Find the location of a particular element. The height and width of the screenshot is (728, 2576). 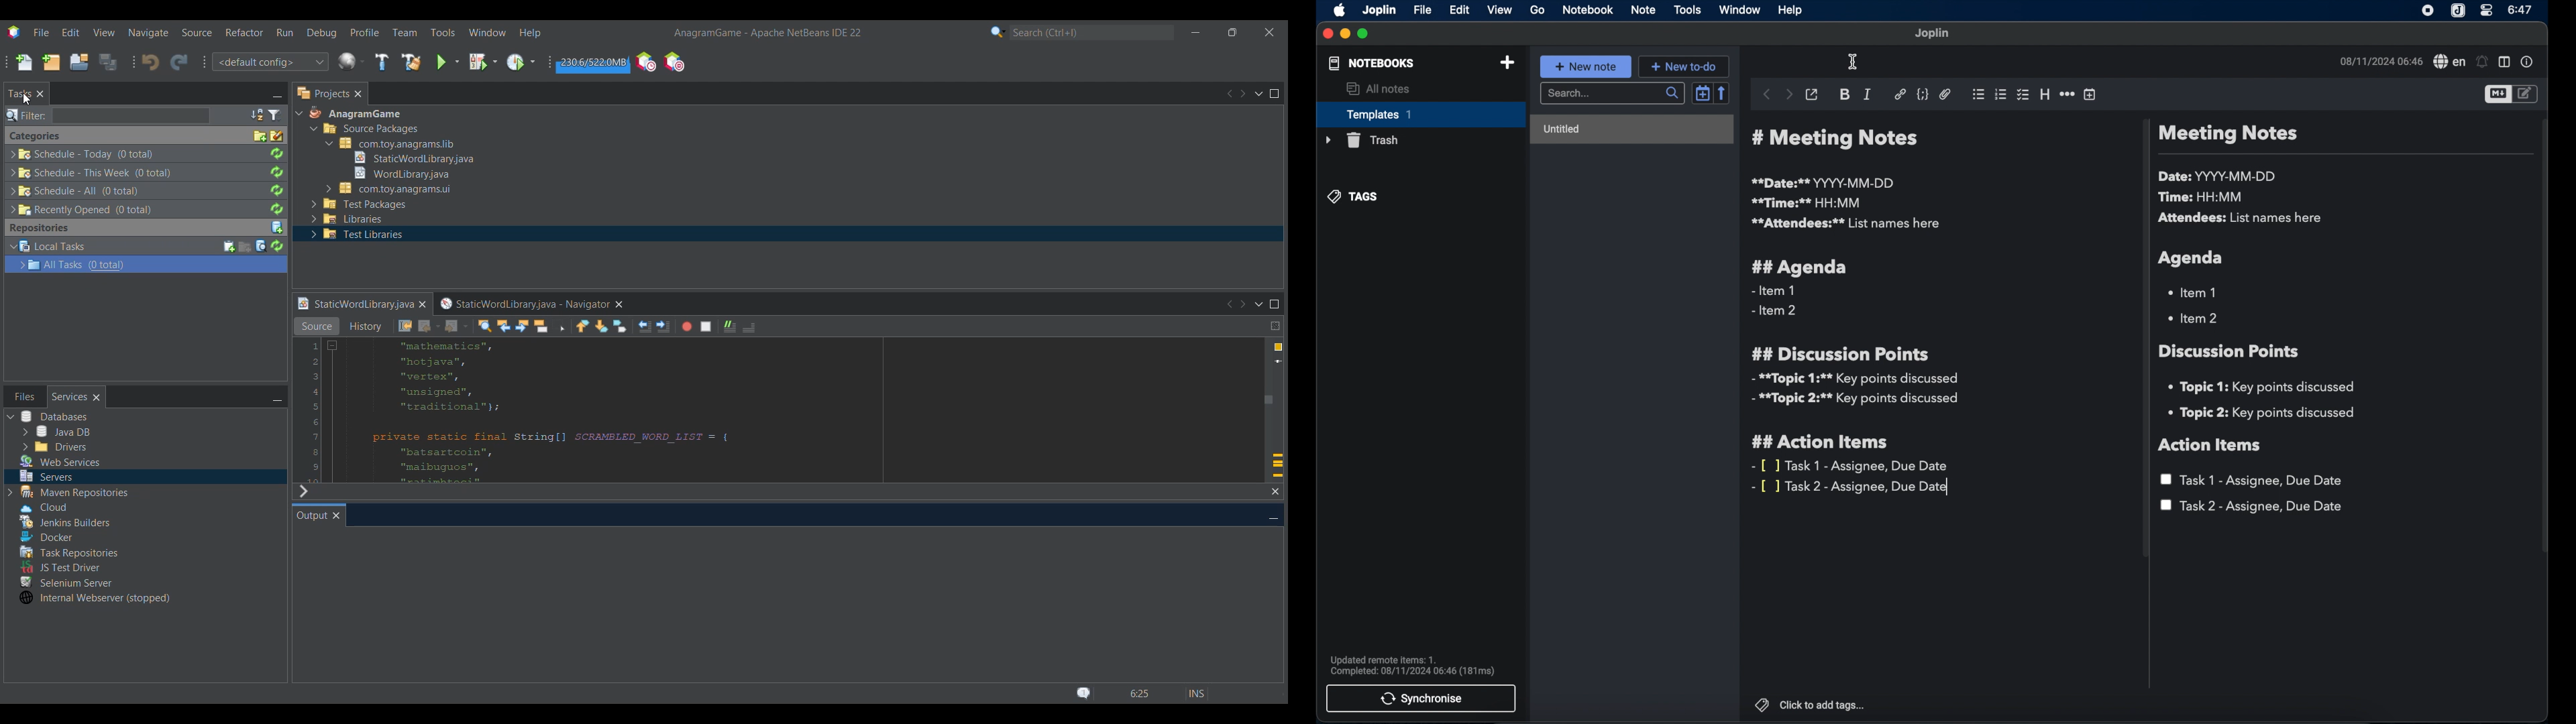

bold is located at coordinates (1845, 95).